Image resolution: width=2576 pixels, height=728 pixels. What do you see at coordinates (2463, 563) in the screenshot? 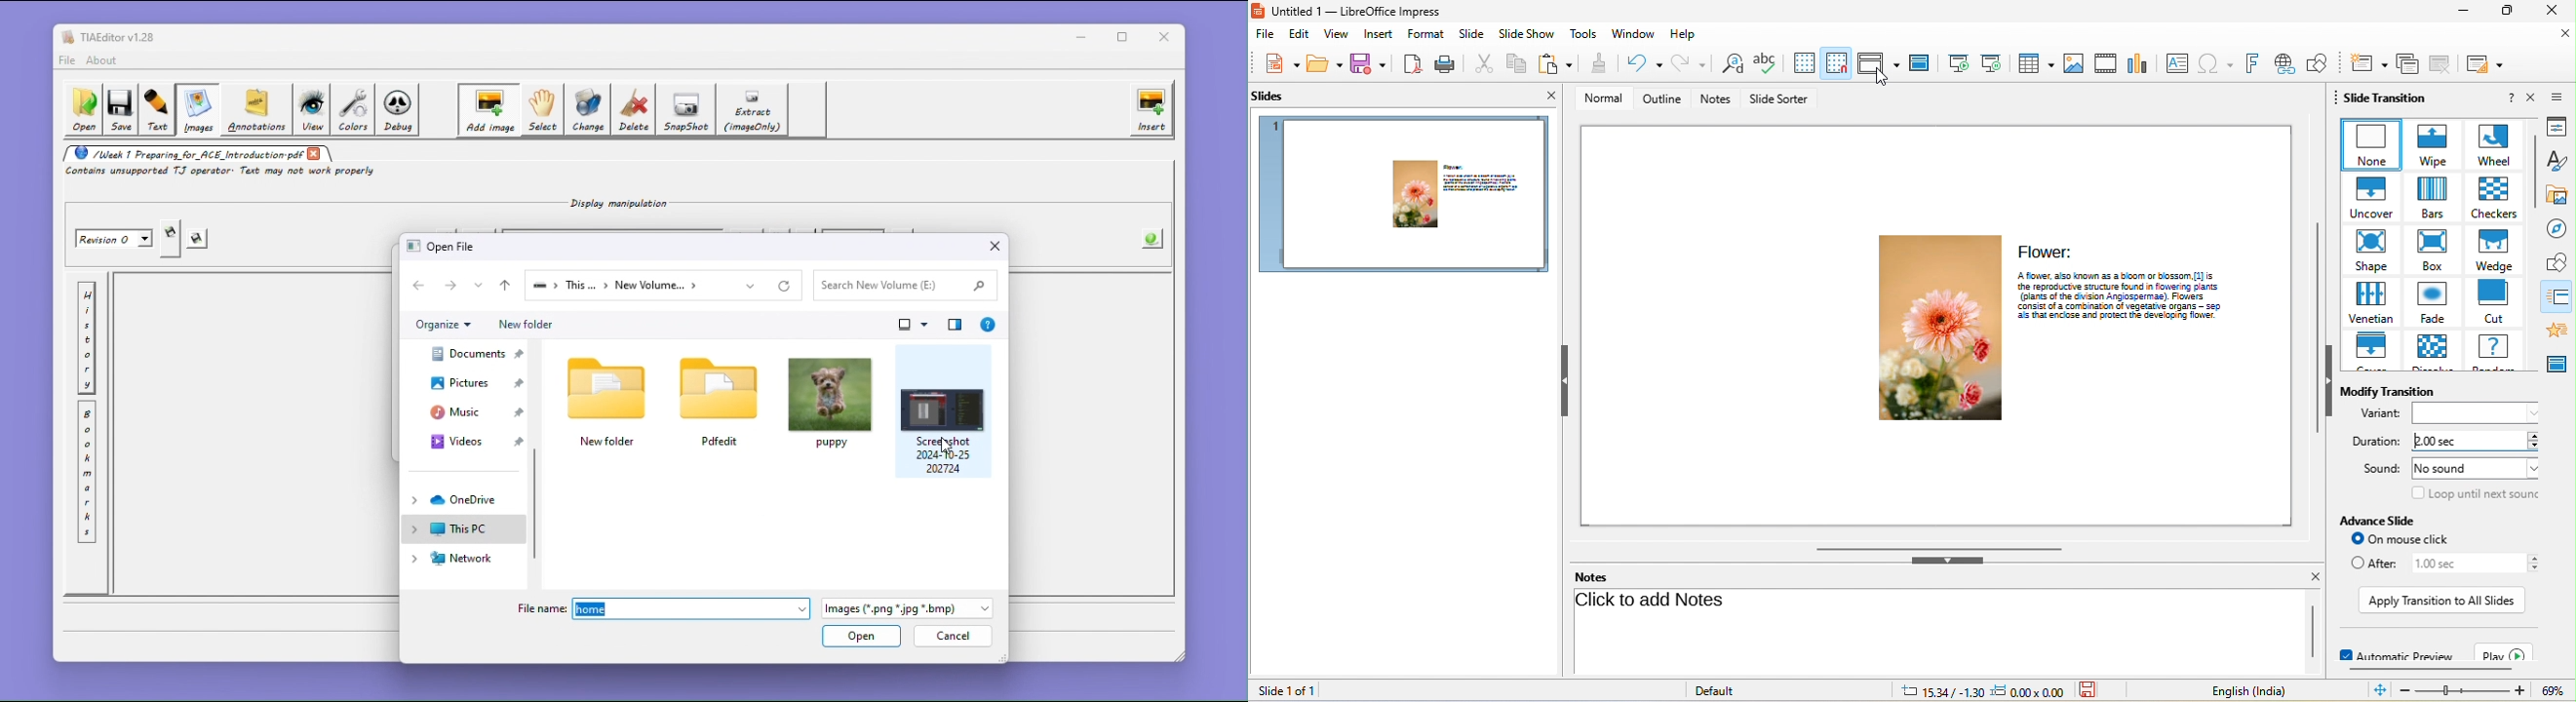
I see `1.00 sec` at bounding box center [2463, 563].